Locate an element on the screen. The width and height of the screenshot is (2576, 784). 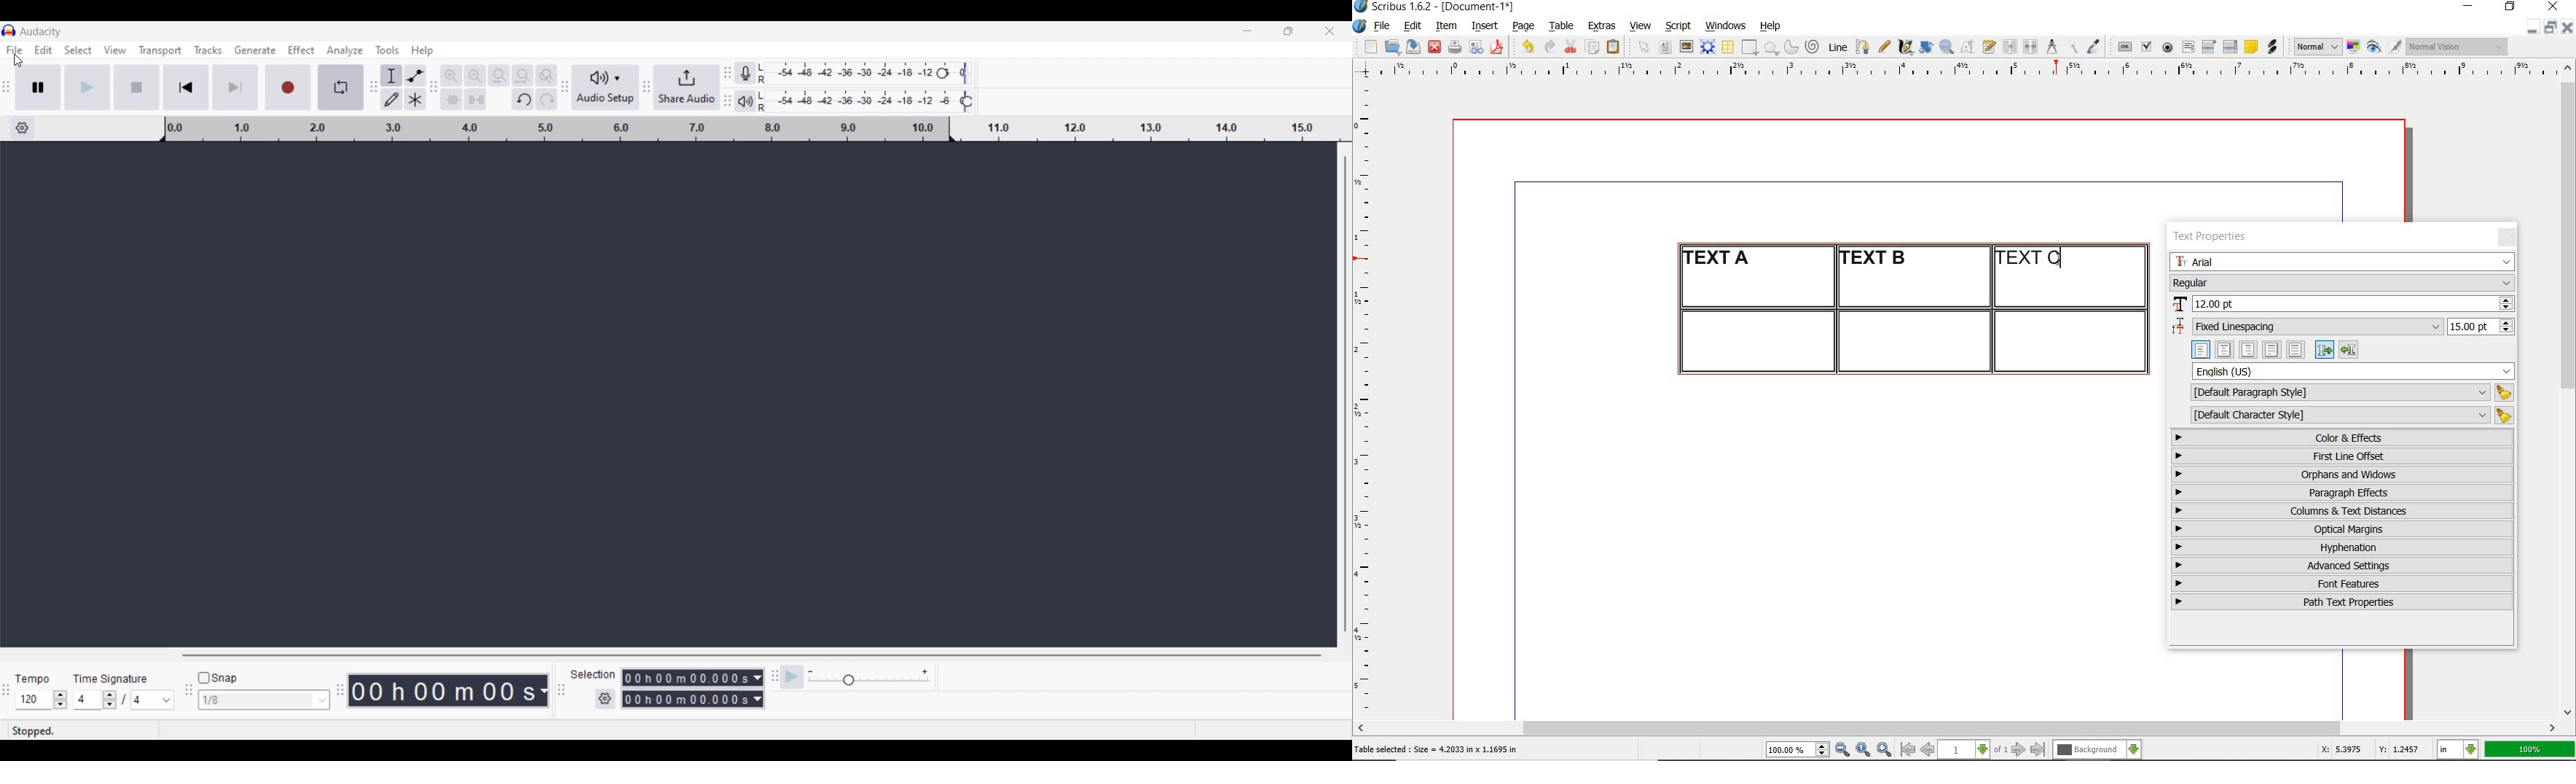
text language is located at coordinates (2354, 371).